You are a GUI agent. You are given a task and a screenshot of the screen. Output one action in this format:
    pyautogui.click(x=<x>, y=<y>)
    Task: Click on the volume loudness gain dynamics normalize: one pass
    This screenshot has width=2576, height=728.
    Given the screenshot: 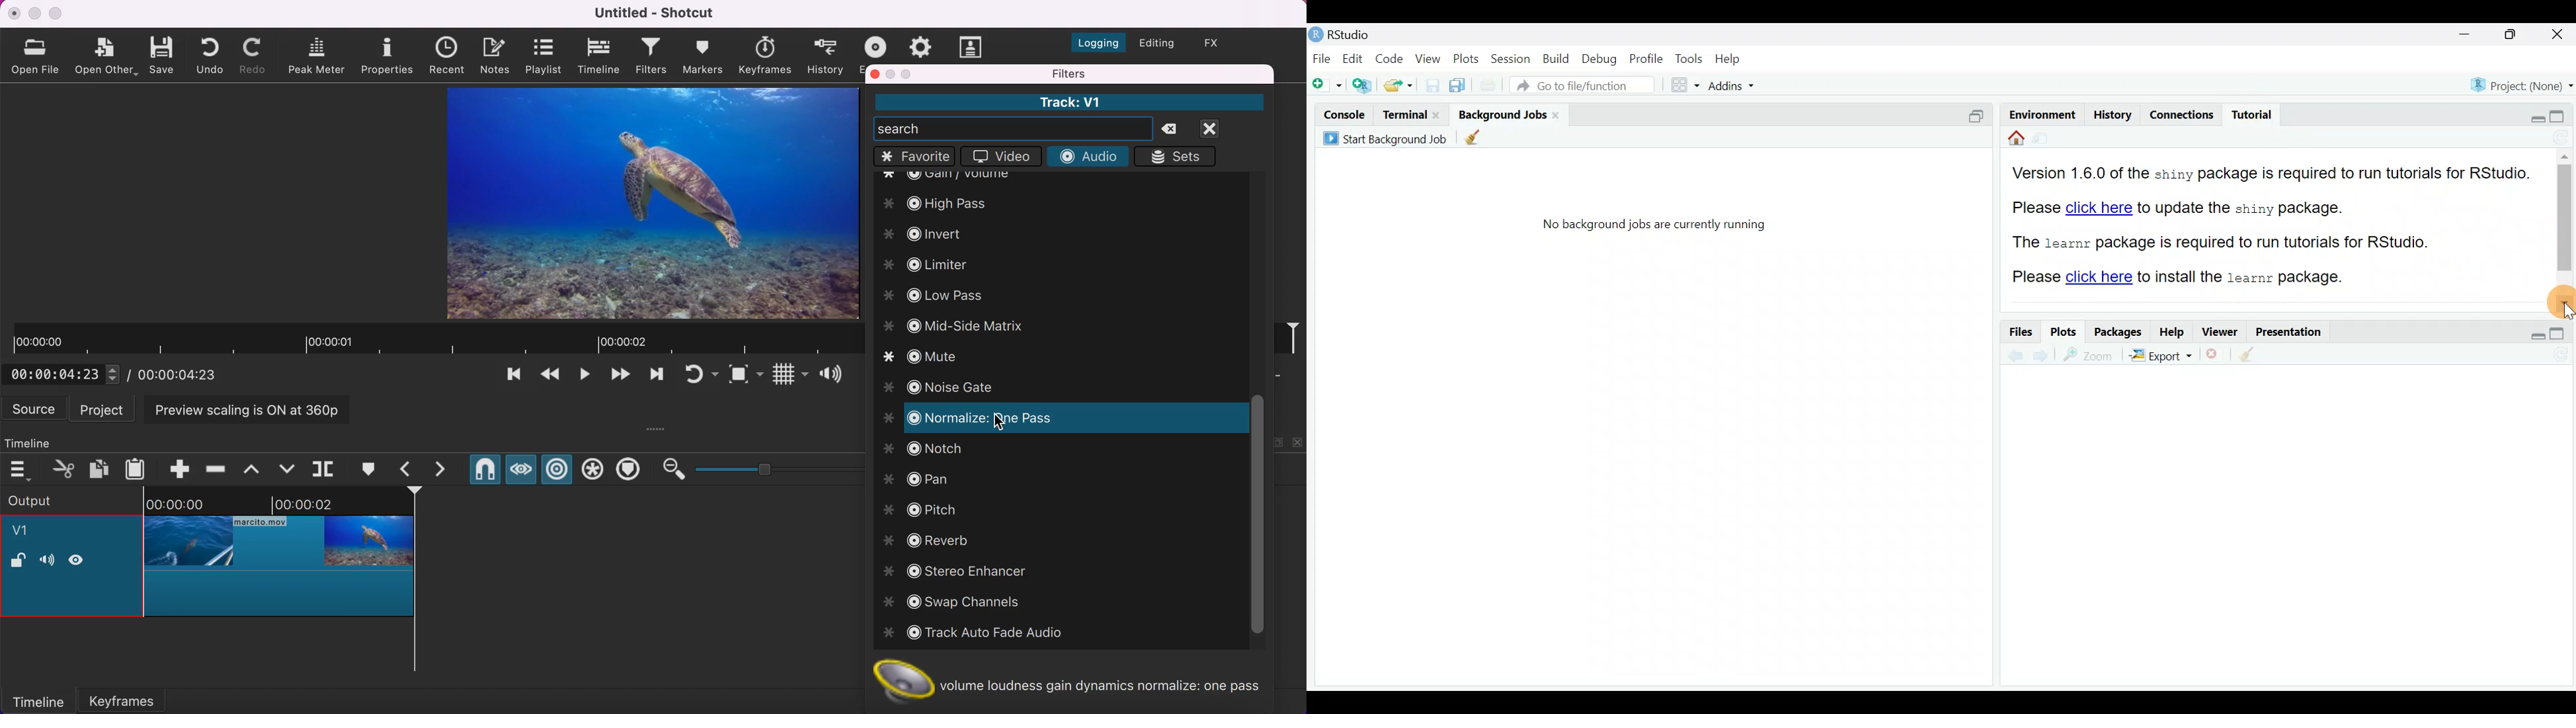 What is the action you would take?
    pyautogui.click(x=1077, y=681)
    